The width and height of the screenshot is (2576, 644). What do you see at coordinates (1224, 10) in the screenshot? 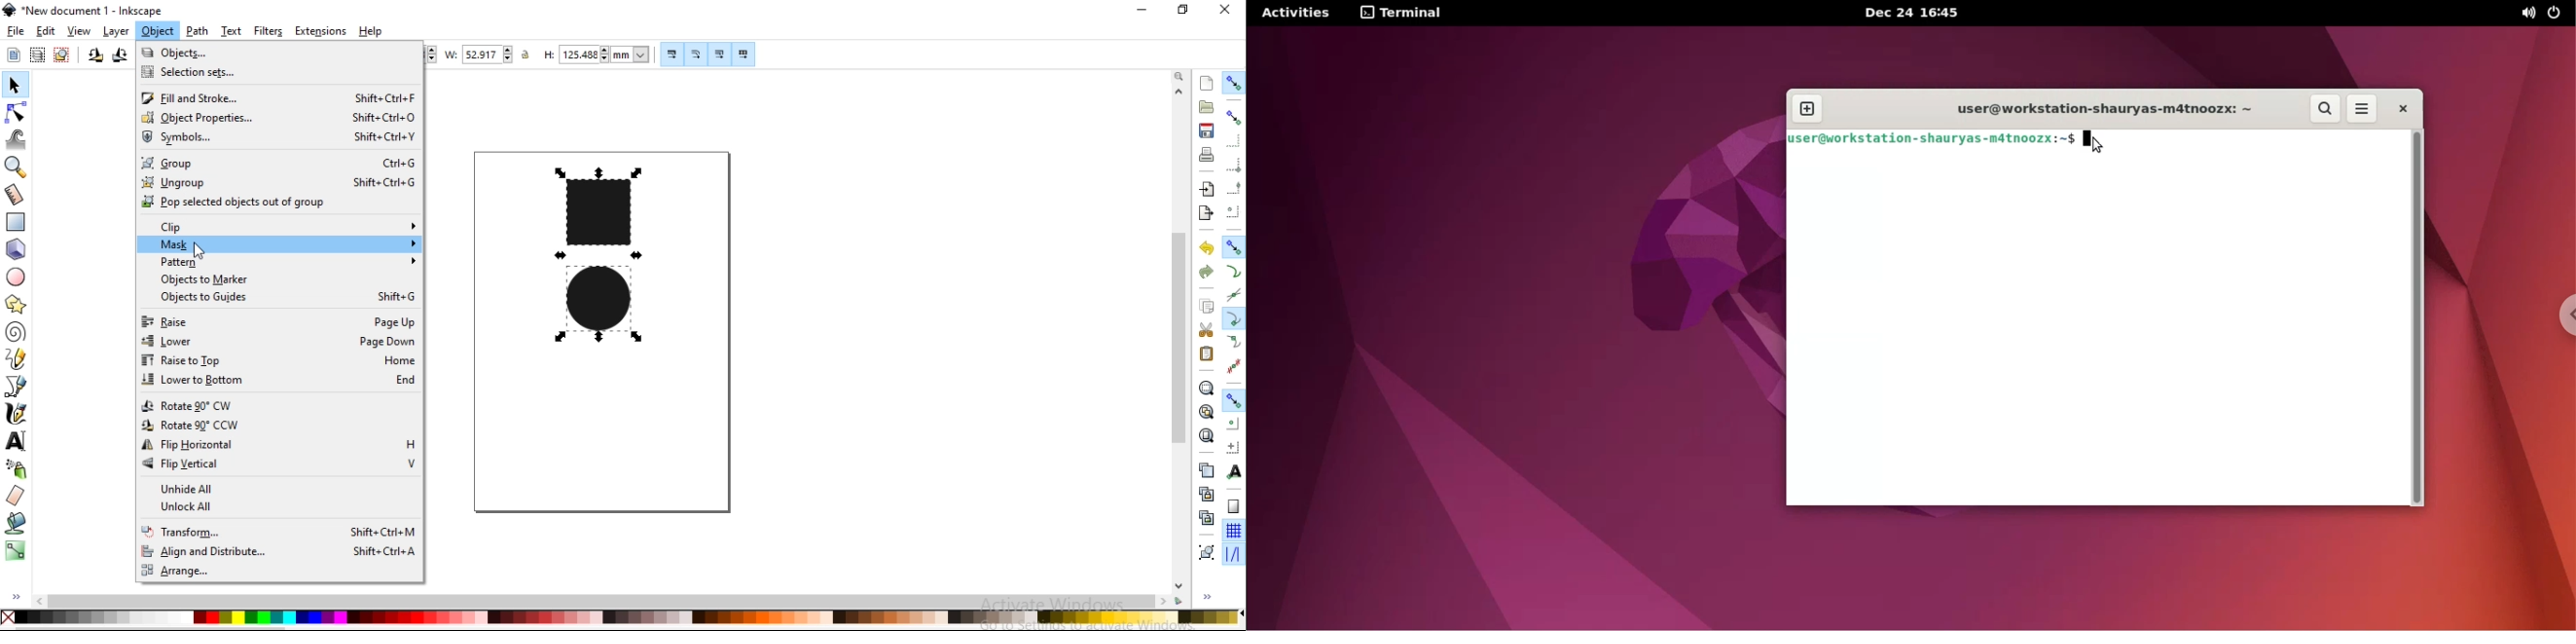
I see `close` at bounding box center [1224, 10].